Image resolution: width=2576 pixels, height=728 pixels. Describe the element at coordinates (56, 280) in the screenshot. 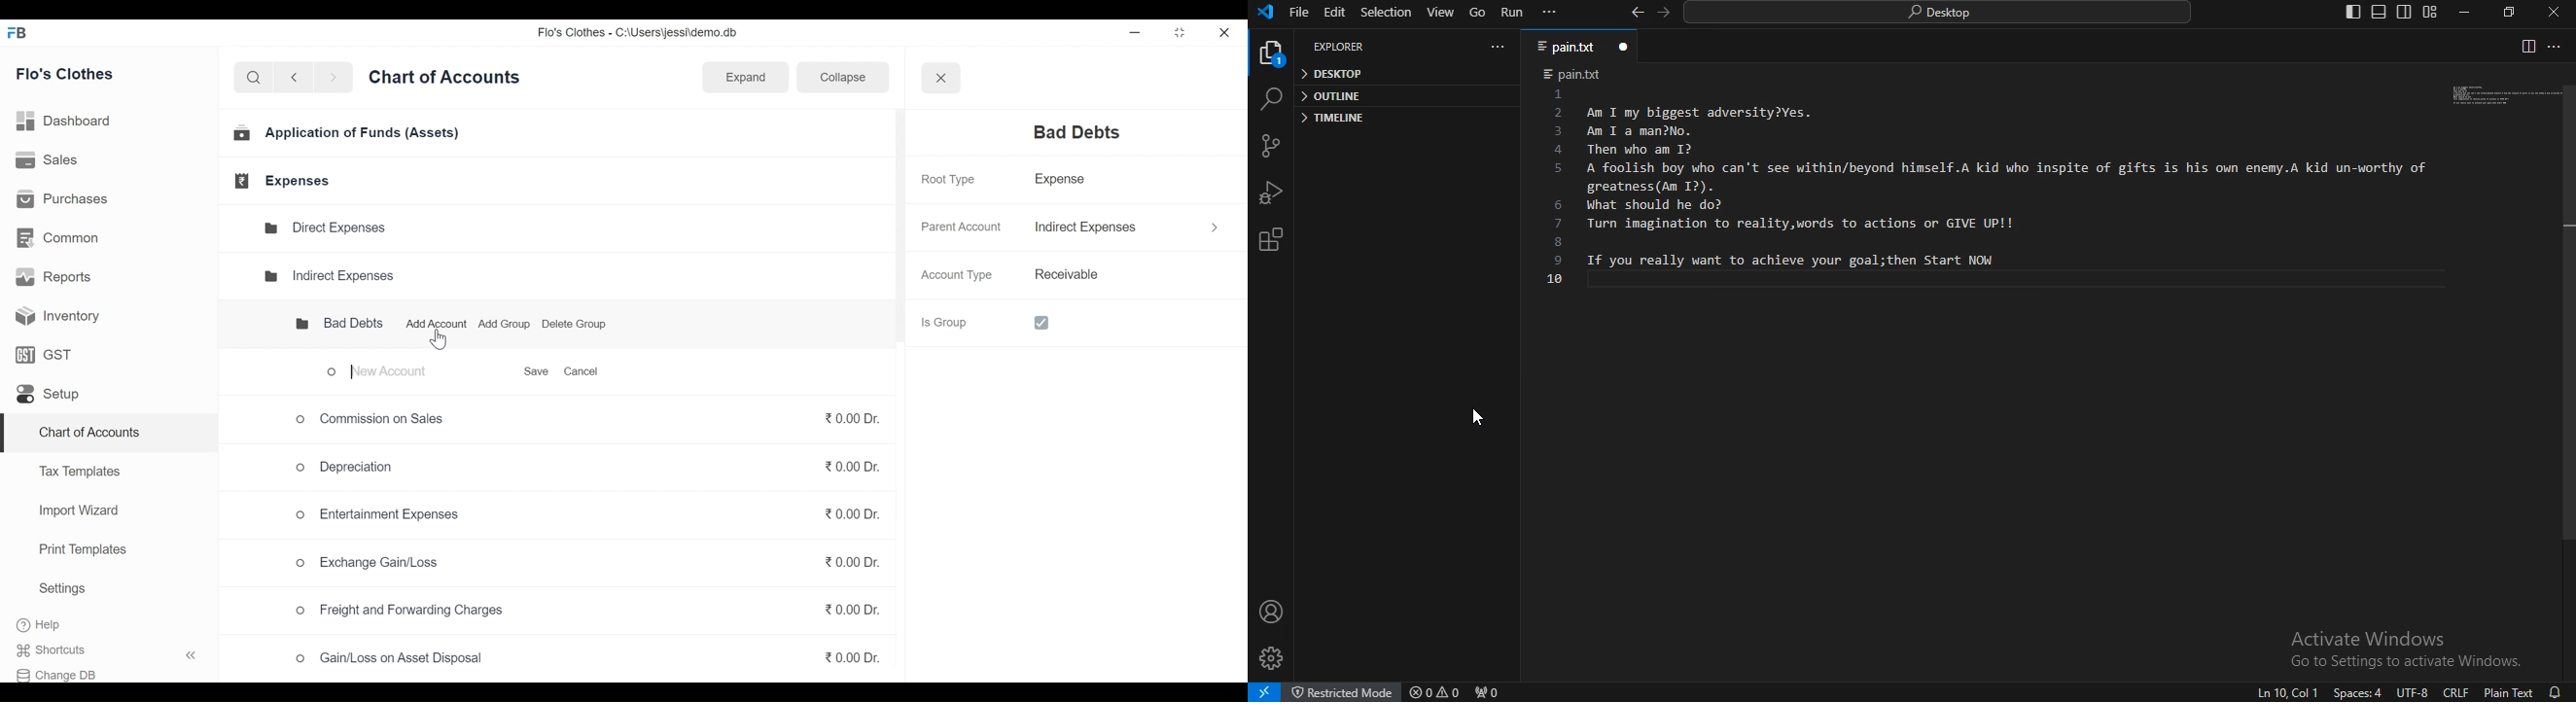

I see `Reports` at that location.